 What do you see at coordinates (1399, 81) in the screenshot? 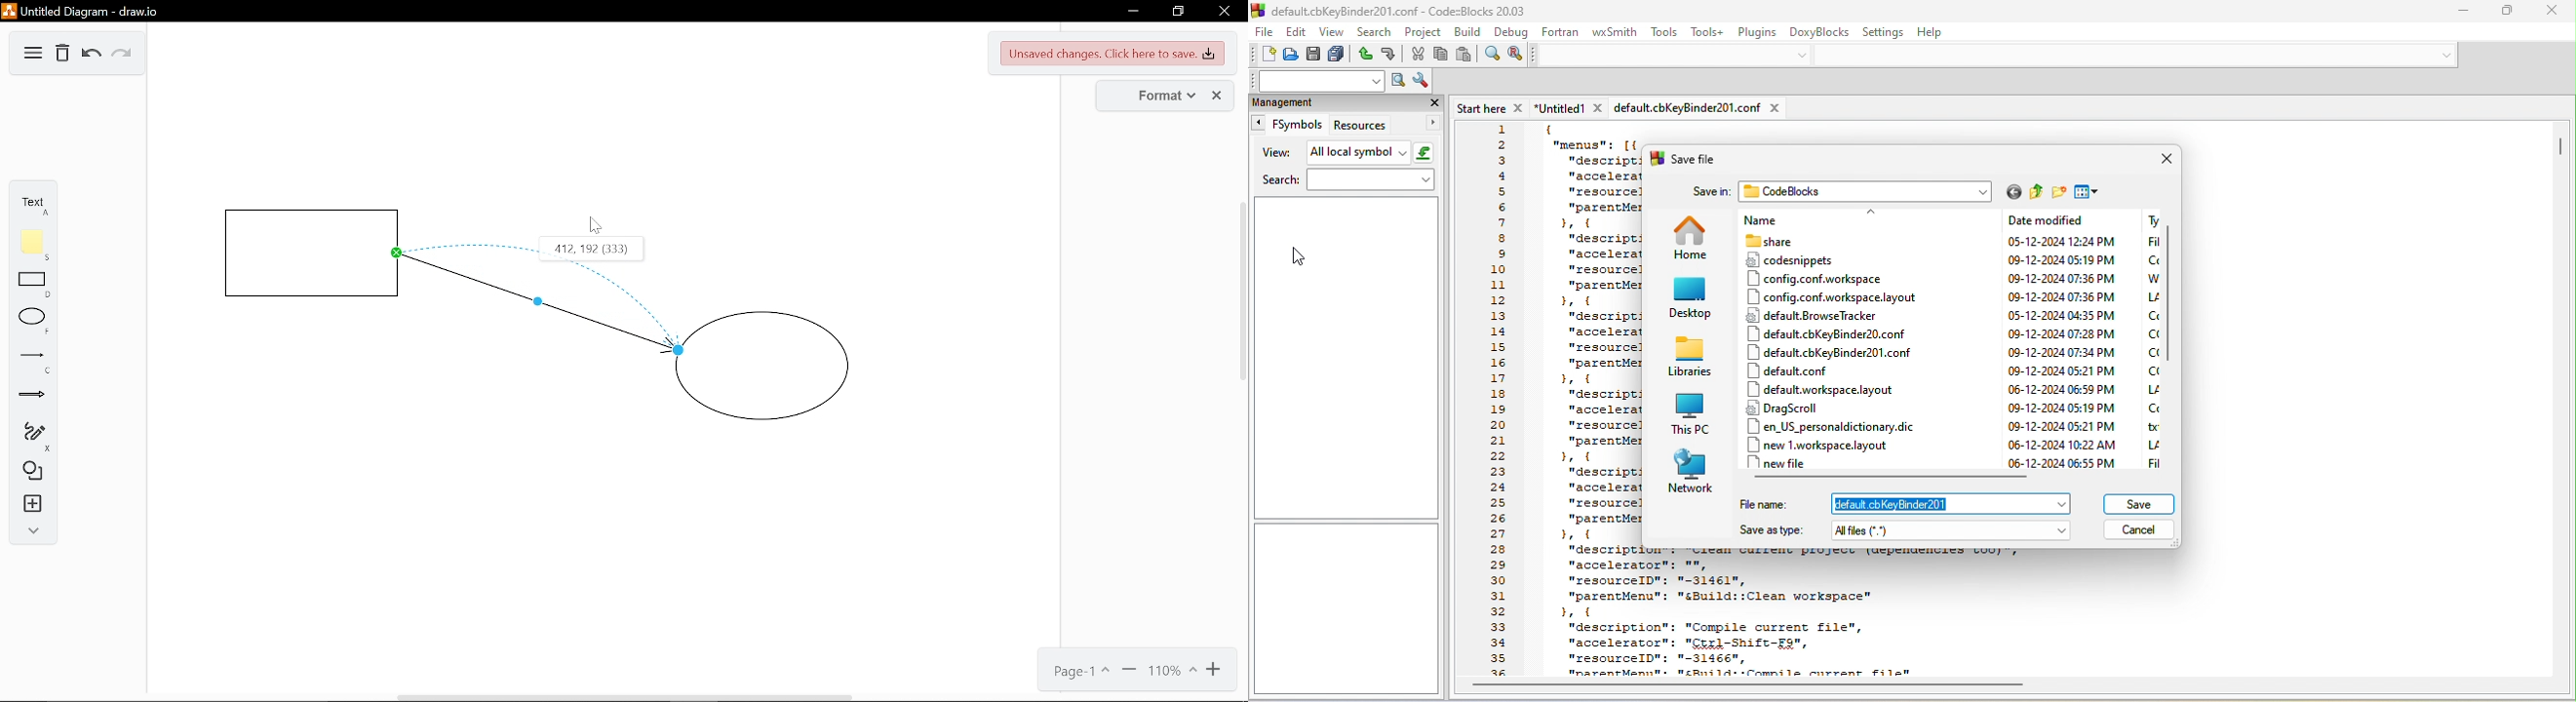
I see `run search` at bounding box center [1399, 81].